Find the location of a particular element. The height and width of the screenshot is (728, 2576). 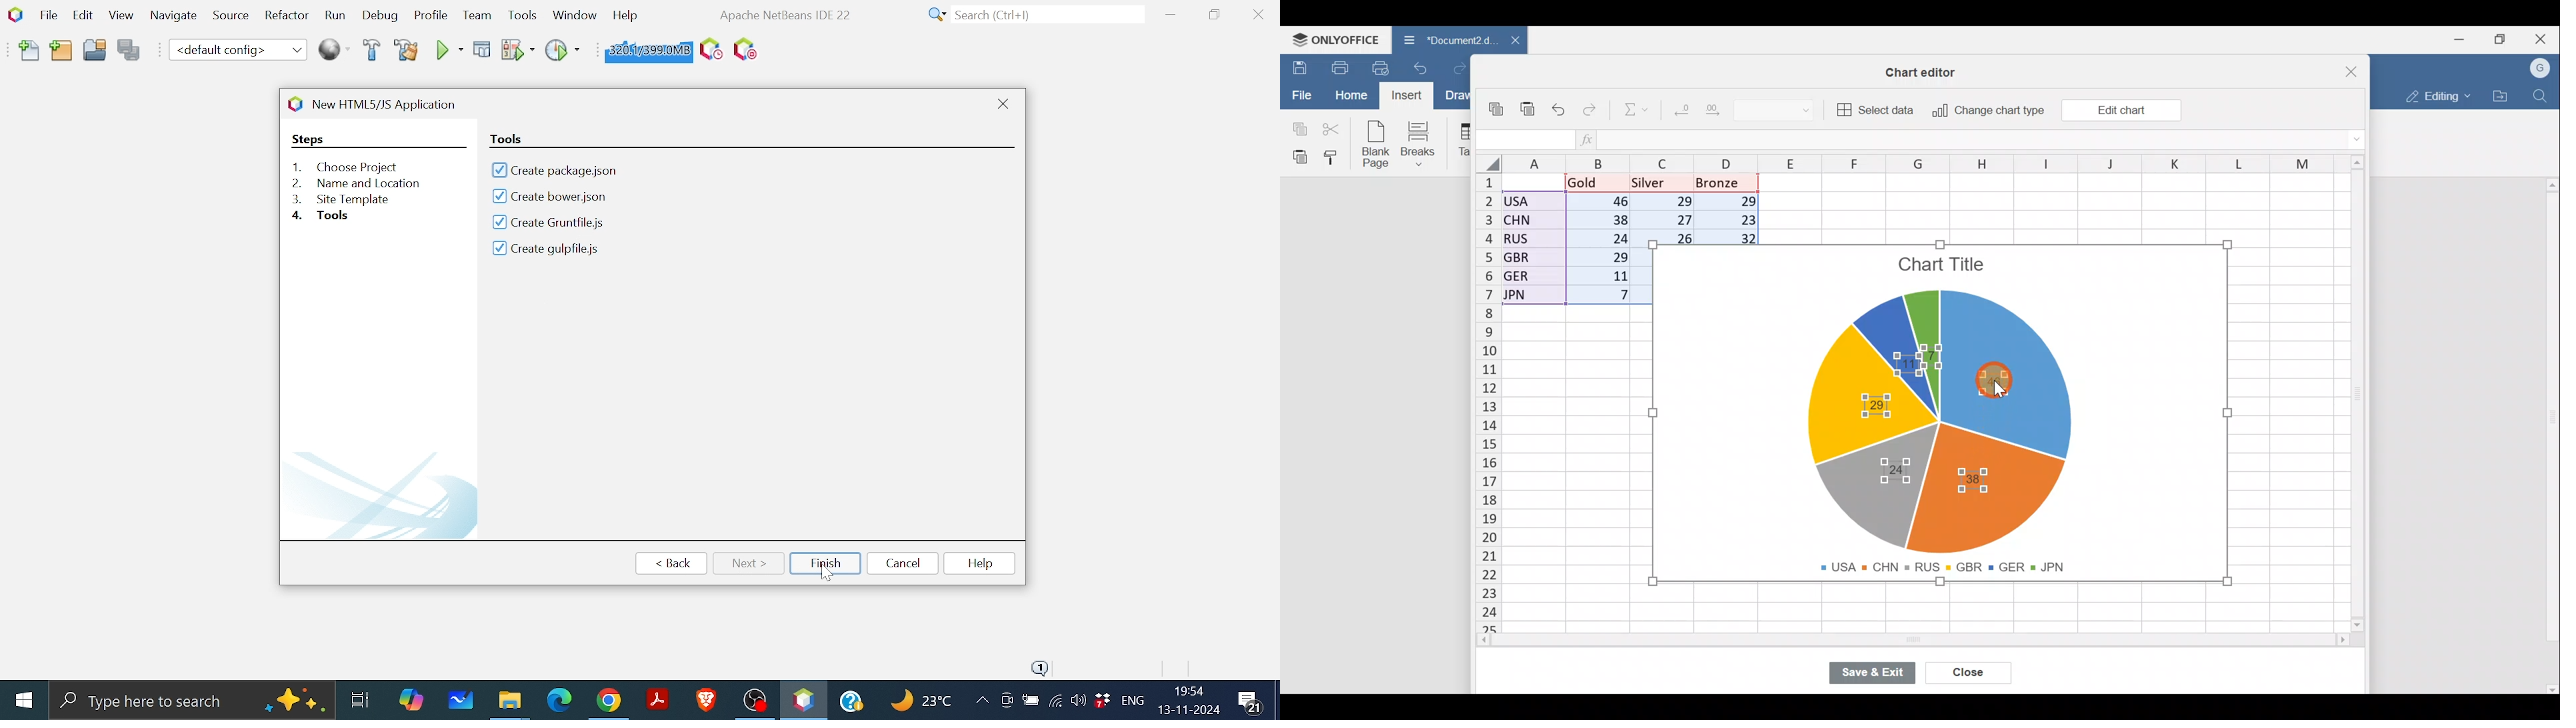

Insert function is located at coordinates (1595, 139).